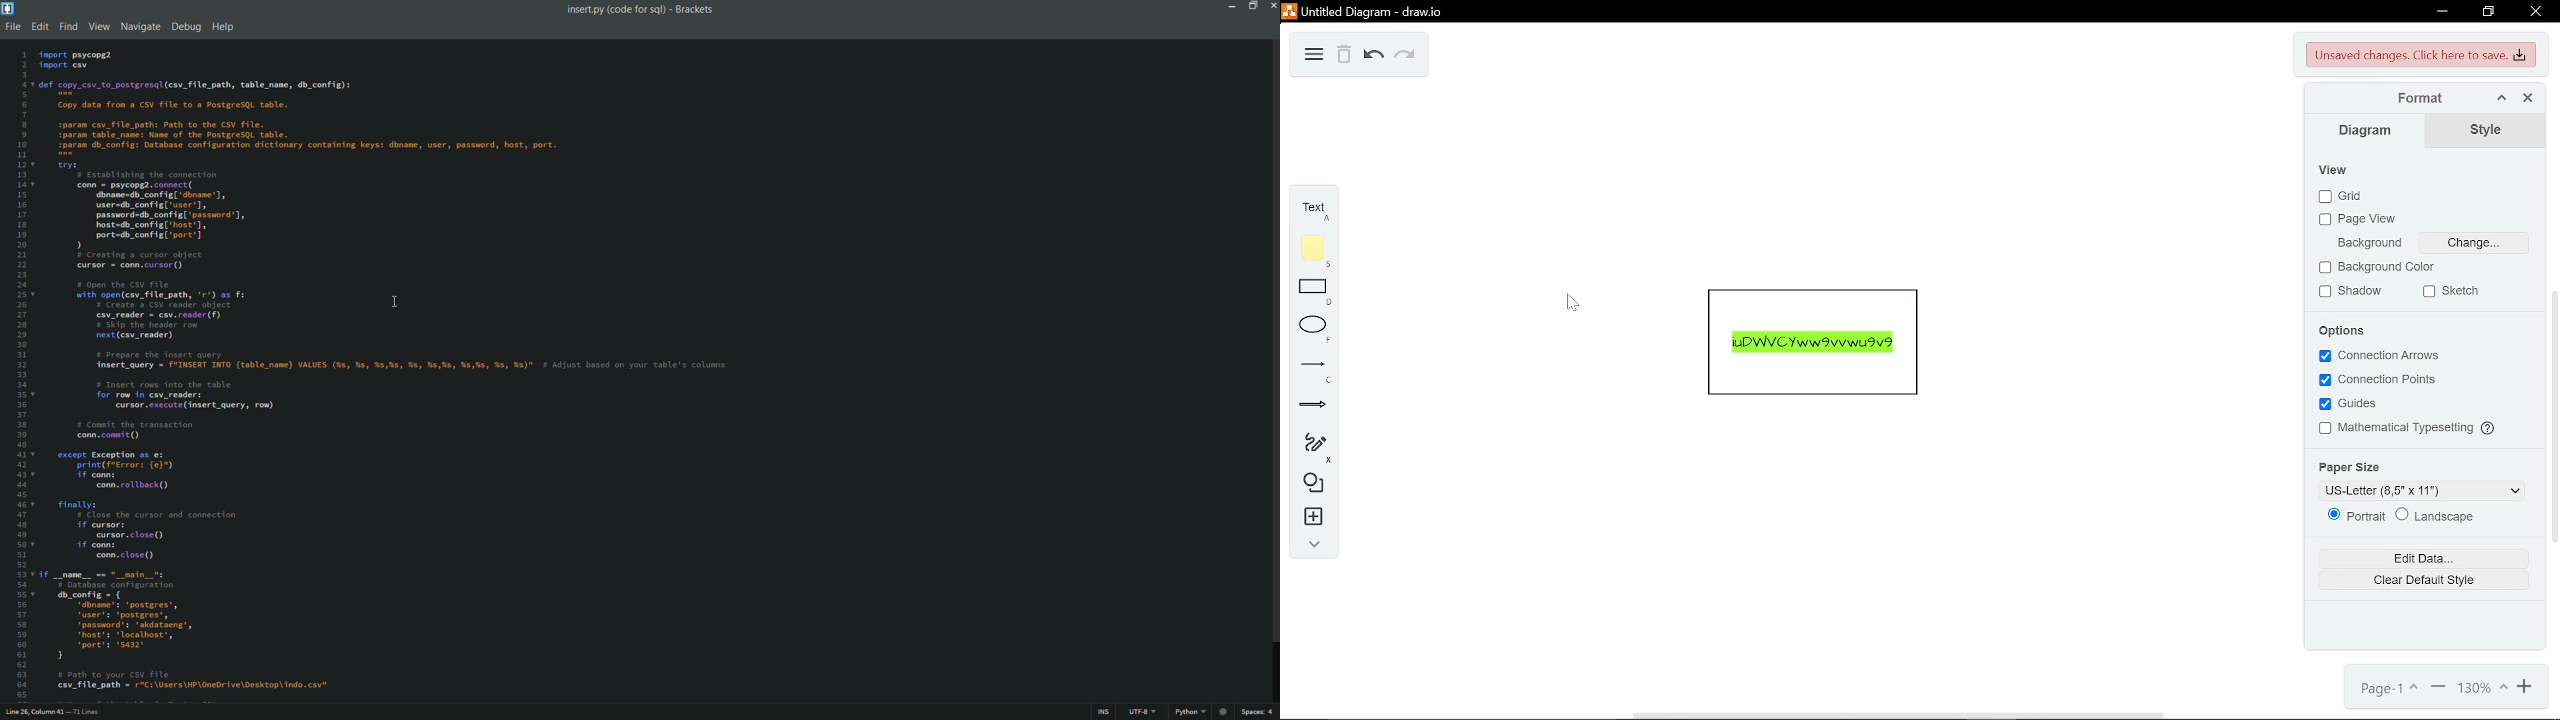  I want to click on grid, so click(2341, 195).